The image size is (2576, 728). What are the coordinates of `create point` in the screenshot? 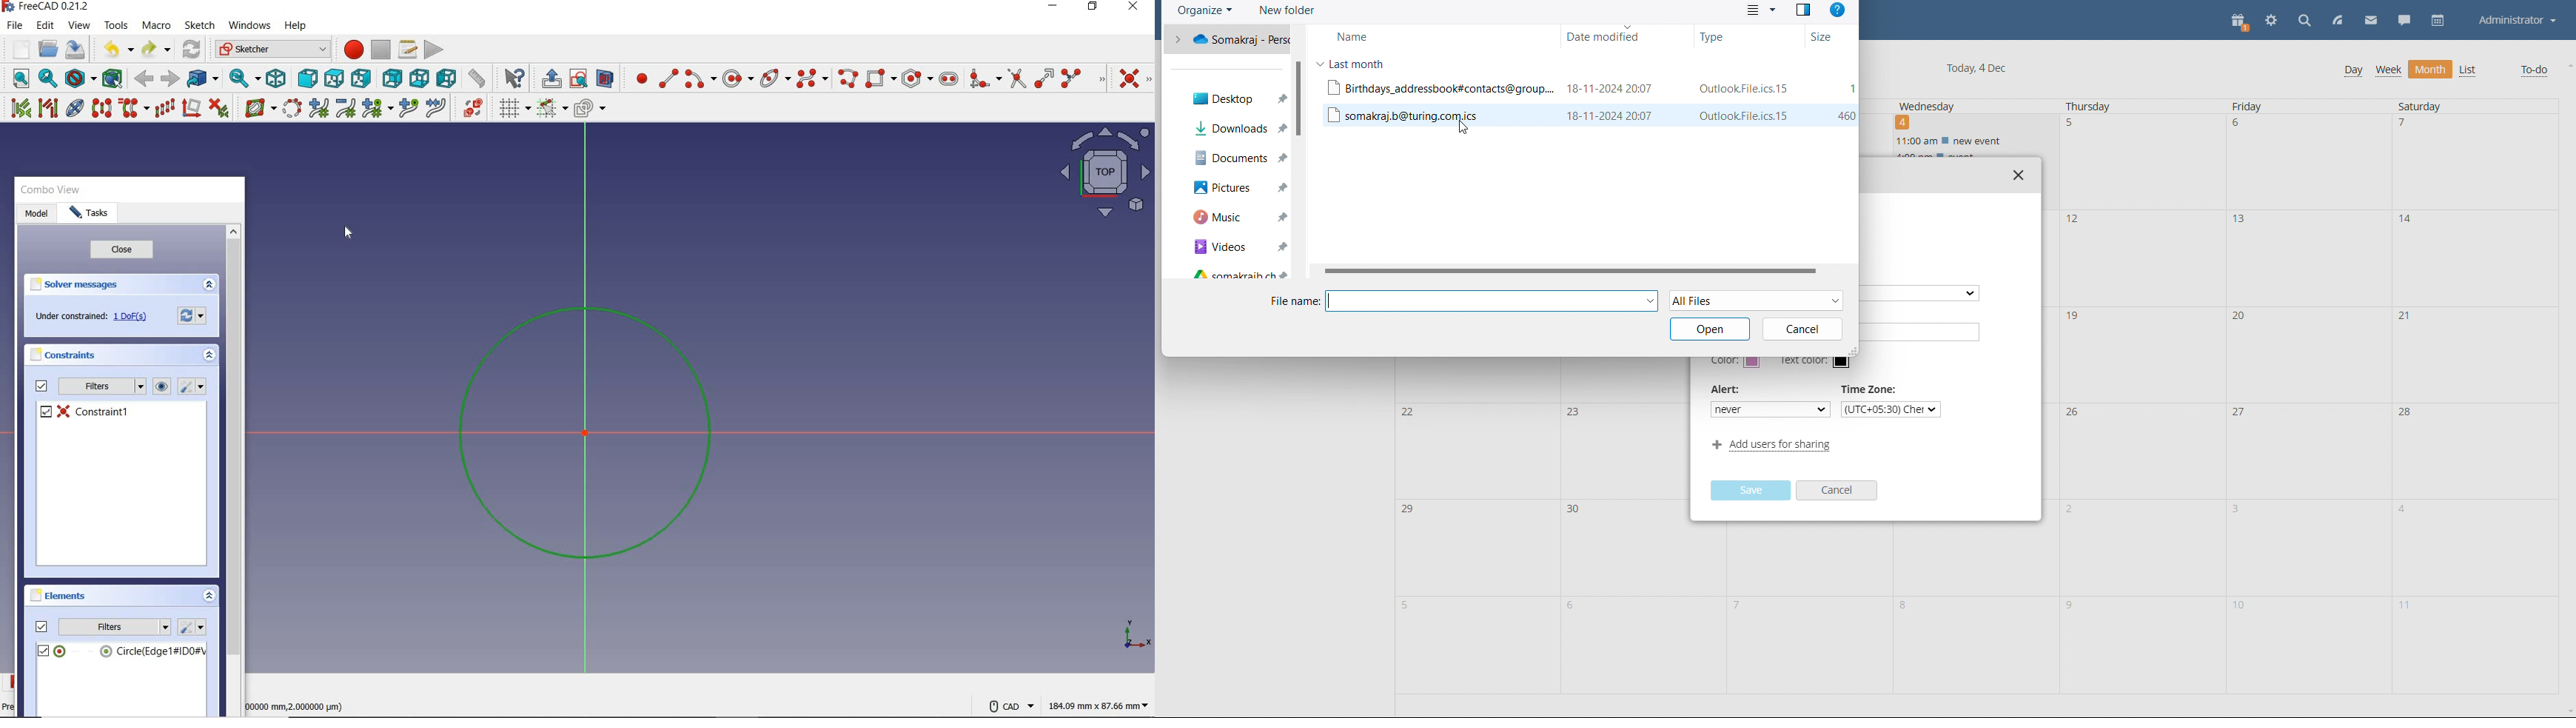 It's located at (638, 78).